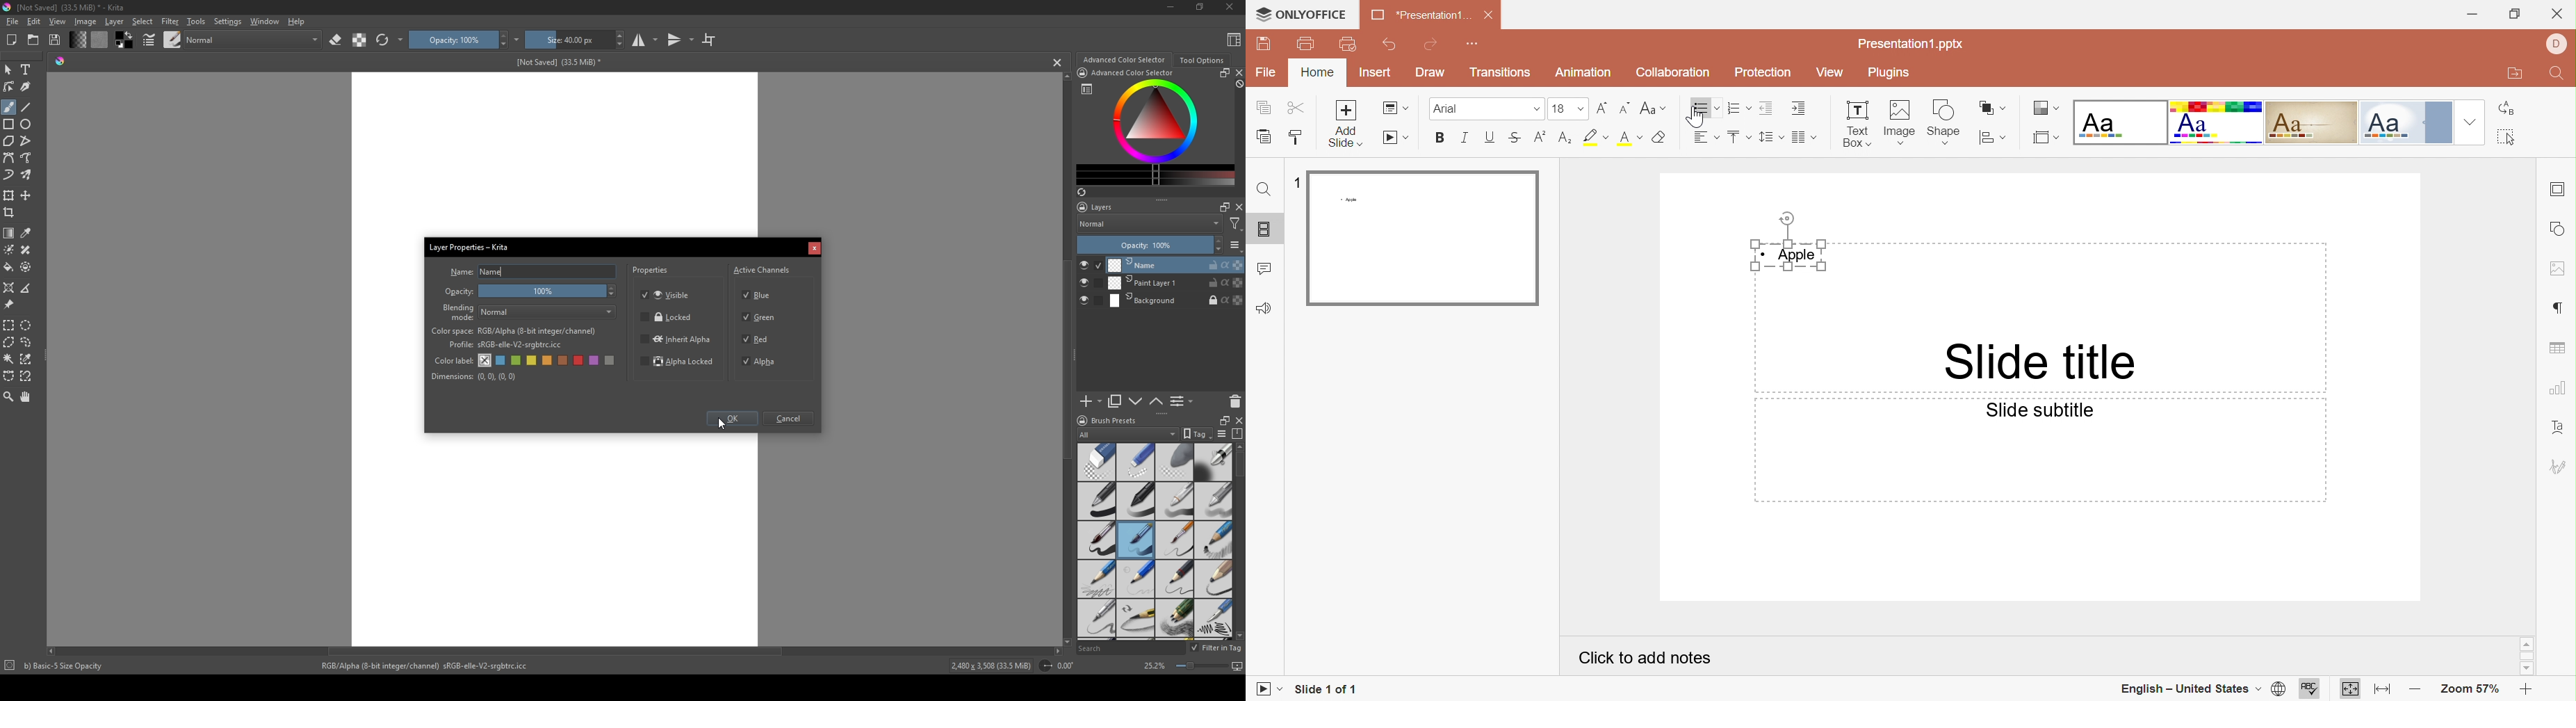 The height and width of the screenshot is (728, 2576). Describe the element at coordinates (1264, 138) in the screenshot. I see `Paste` at that location.